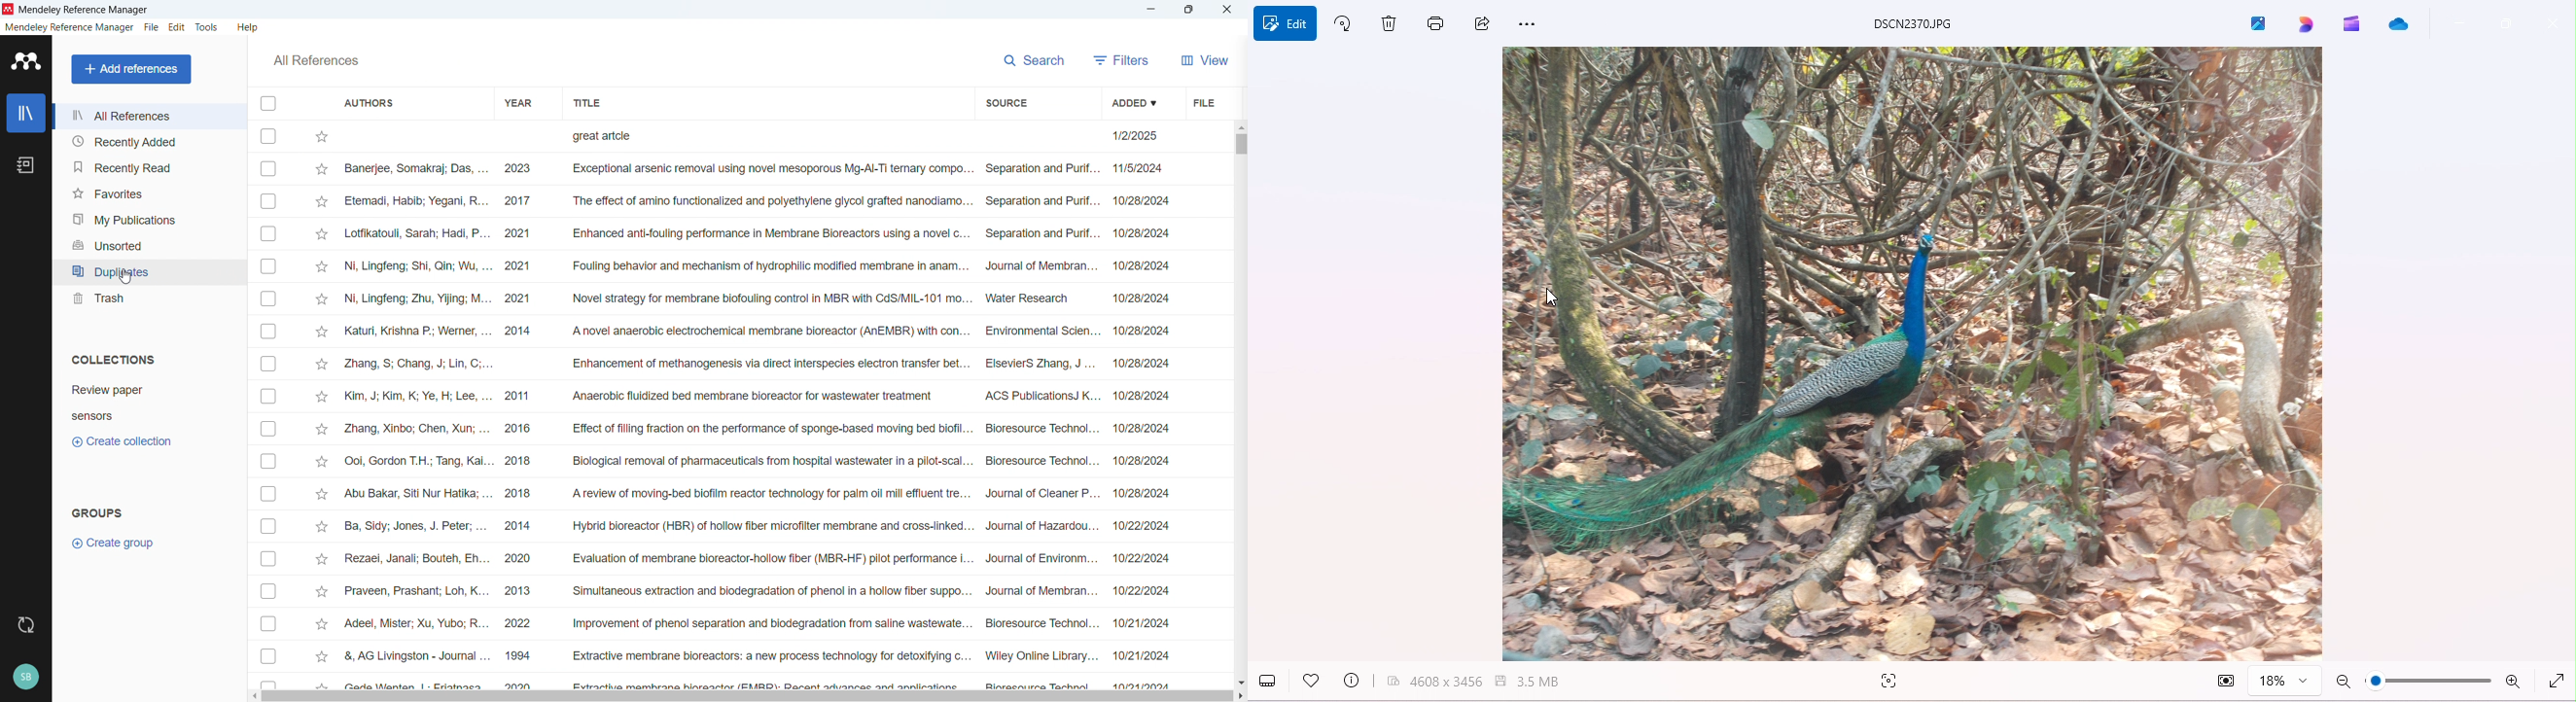  What do you see at coordinates (148, 245) in the screenshot?
I see `Unsorted ` at bounding box center [148, 245].